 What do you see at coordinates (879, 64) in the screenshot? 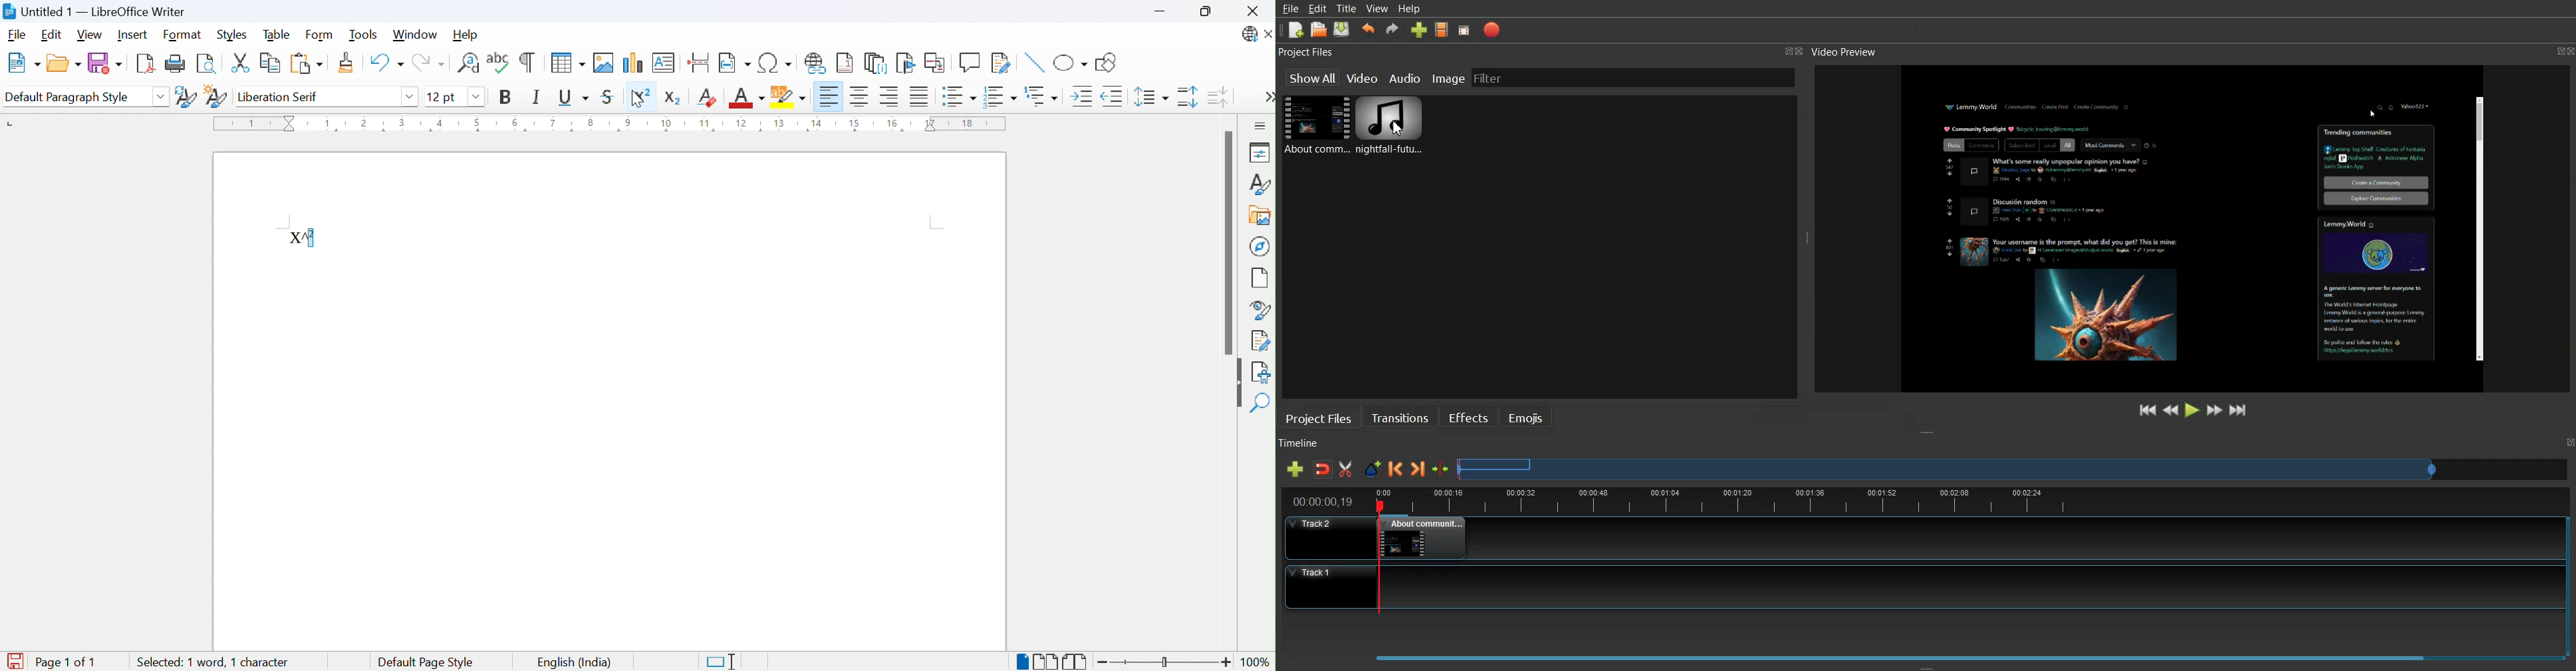
I see `Insert endnote` at bounding box center [879, 64].